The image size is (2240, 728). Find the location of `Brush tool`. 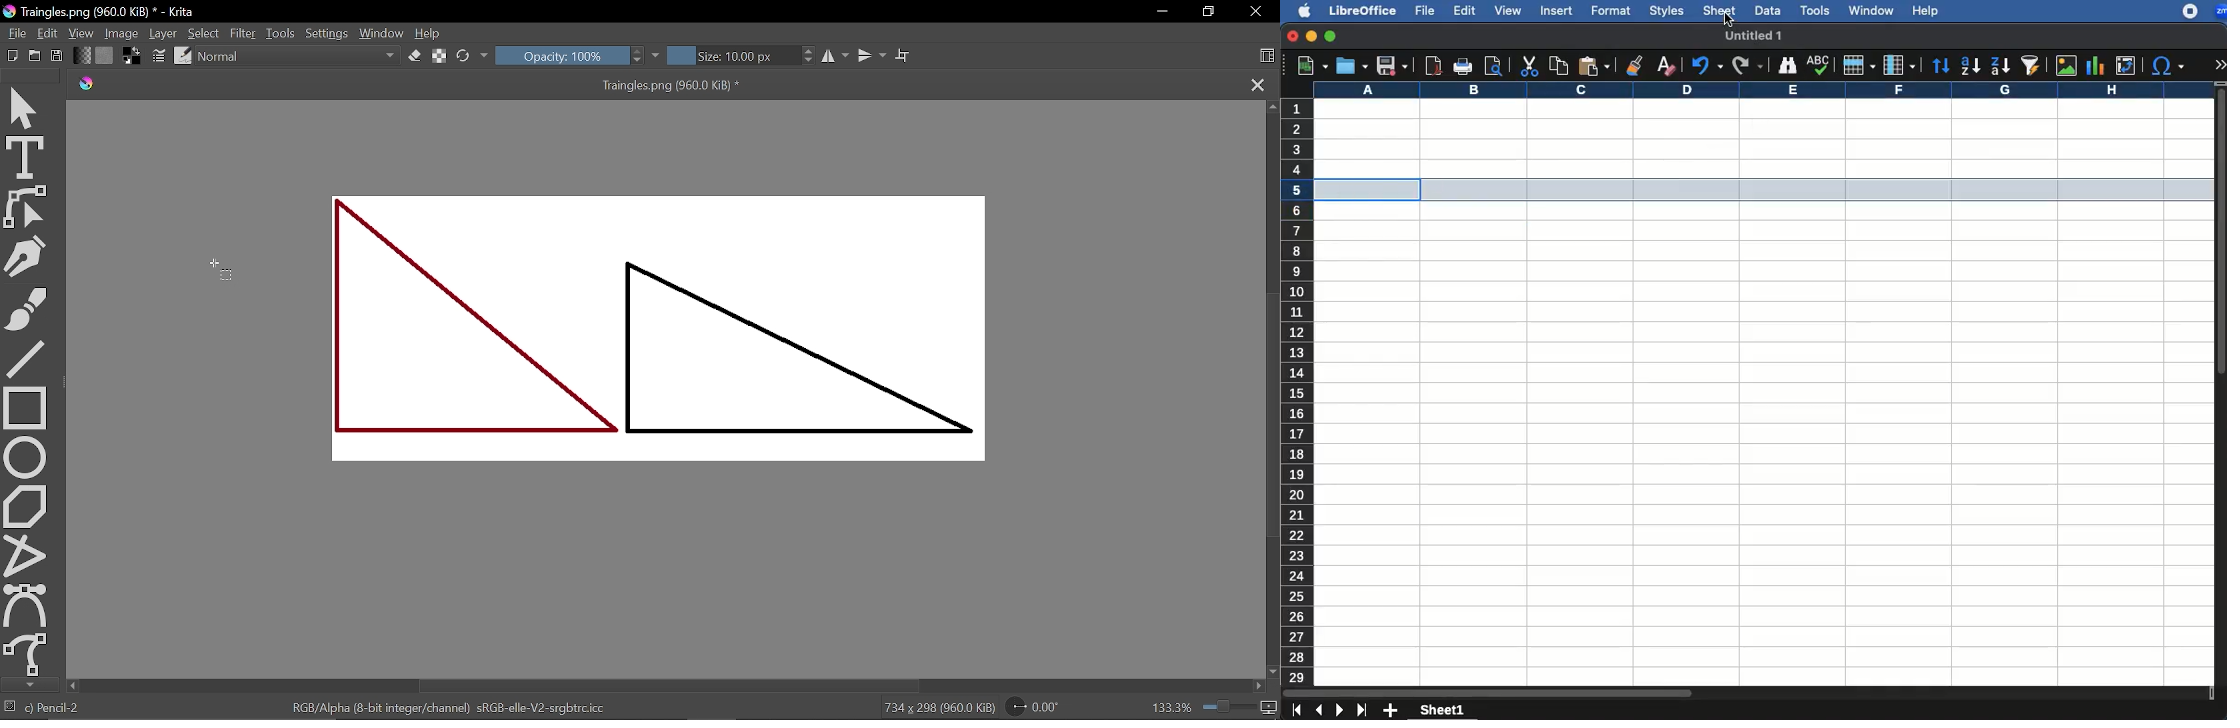

Brush tool is located at coordinates (24, 308).